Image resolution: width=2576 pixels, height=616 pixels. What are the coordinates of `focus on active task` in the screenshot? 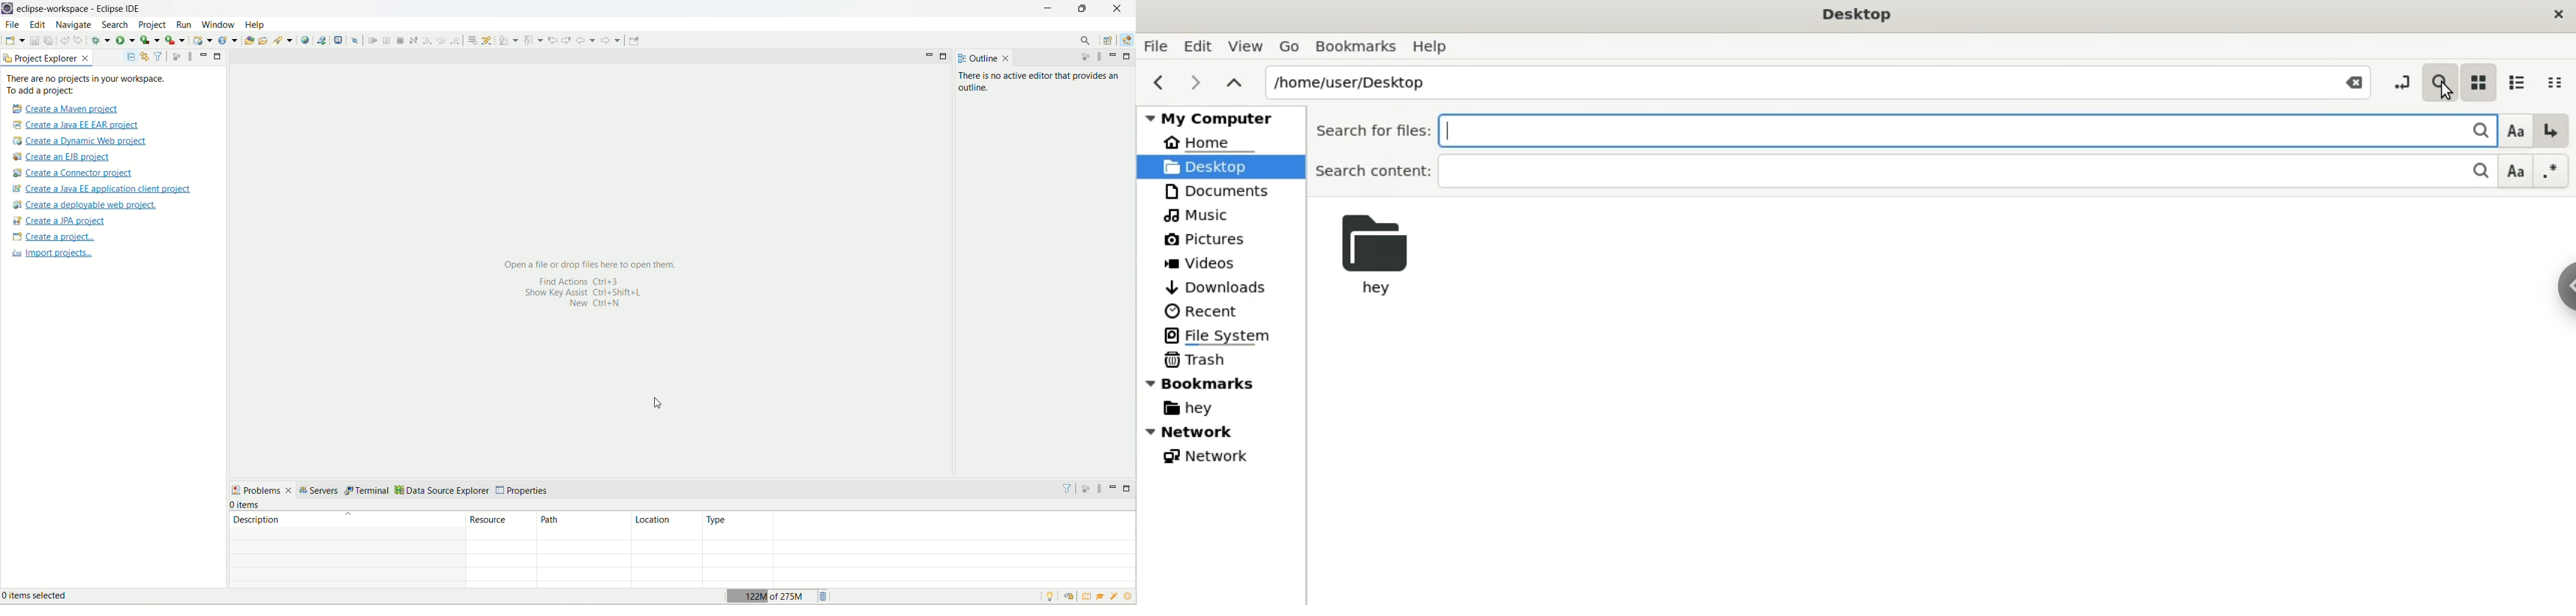 It's located at (176, 56).